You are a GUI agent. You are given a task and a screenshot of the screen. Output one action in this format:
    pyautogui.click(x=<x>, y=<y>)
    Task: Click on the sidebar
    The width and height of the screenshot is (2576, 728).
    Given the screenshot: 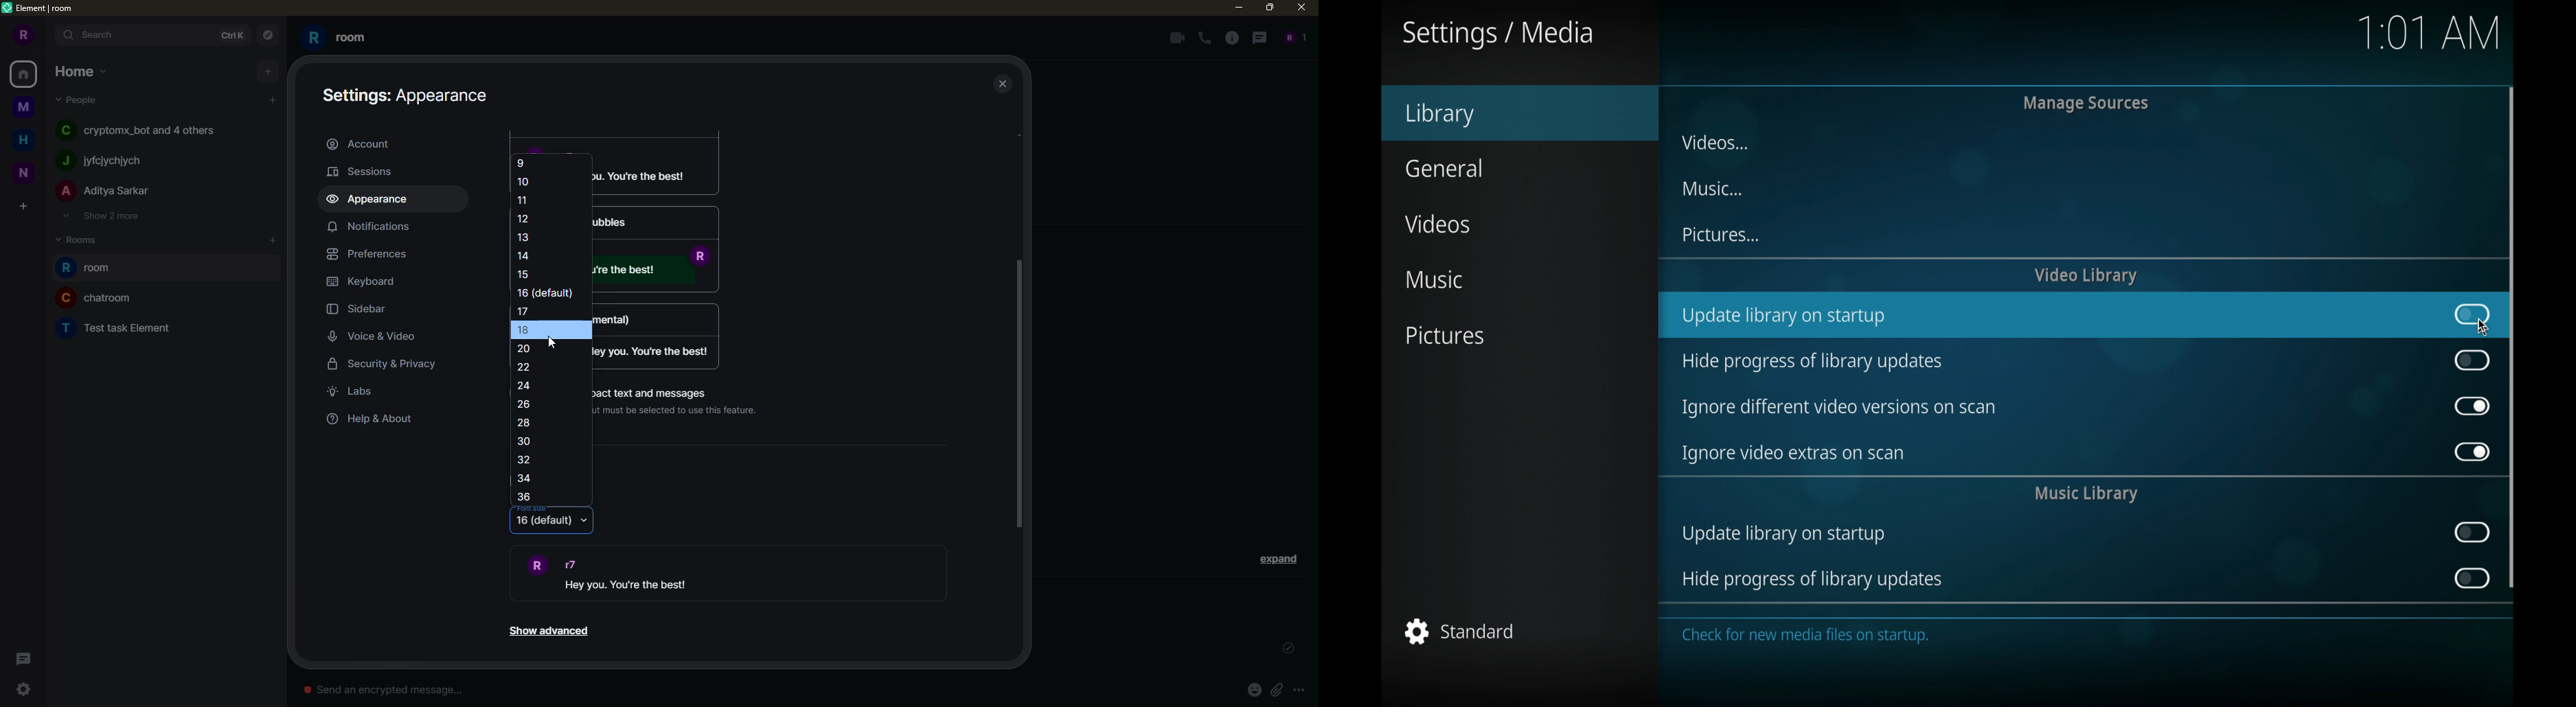 What is the action you would take?
    pyautogui.click(x=363, y=310)
    